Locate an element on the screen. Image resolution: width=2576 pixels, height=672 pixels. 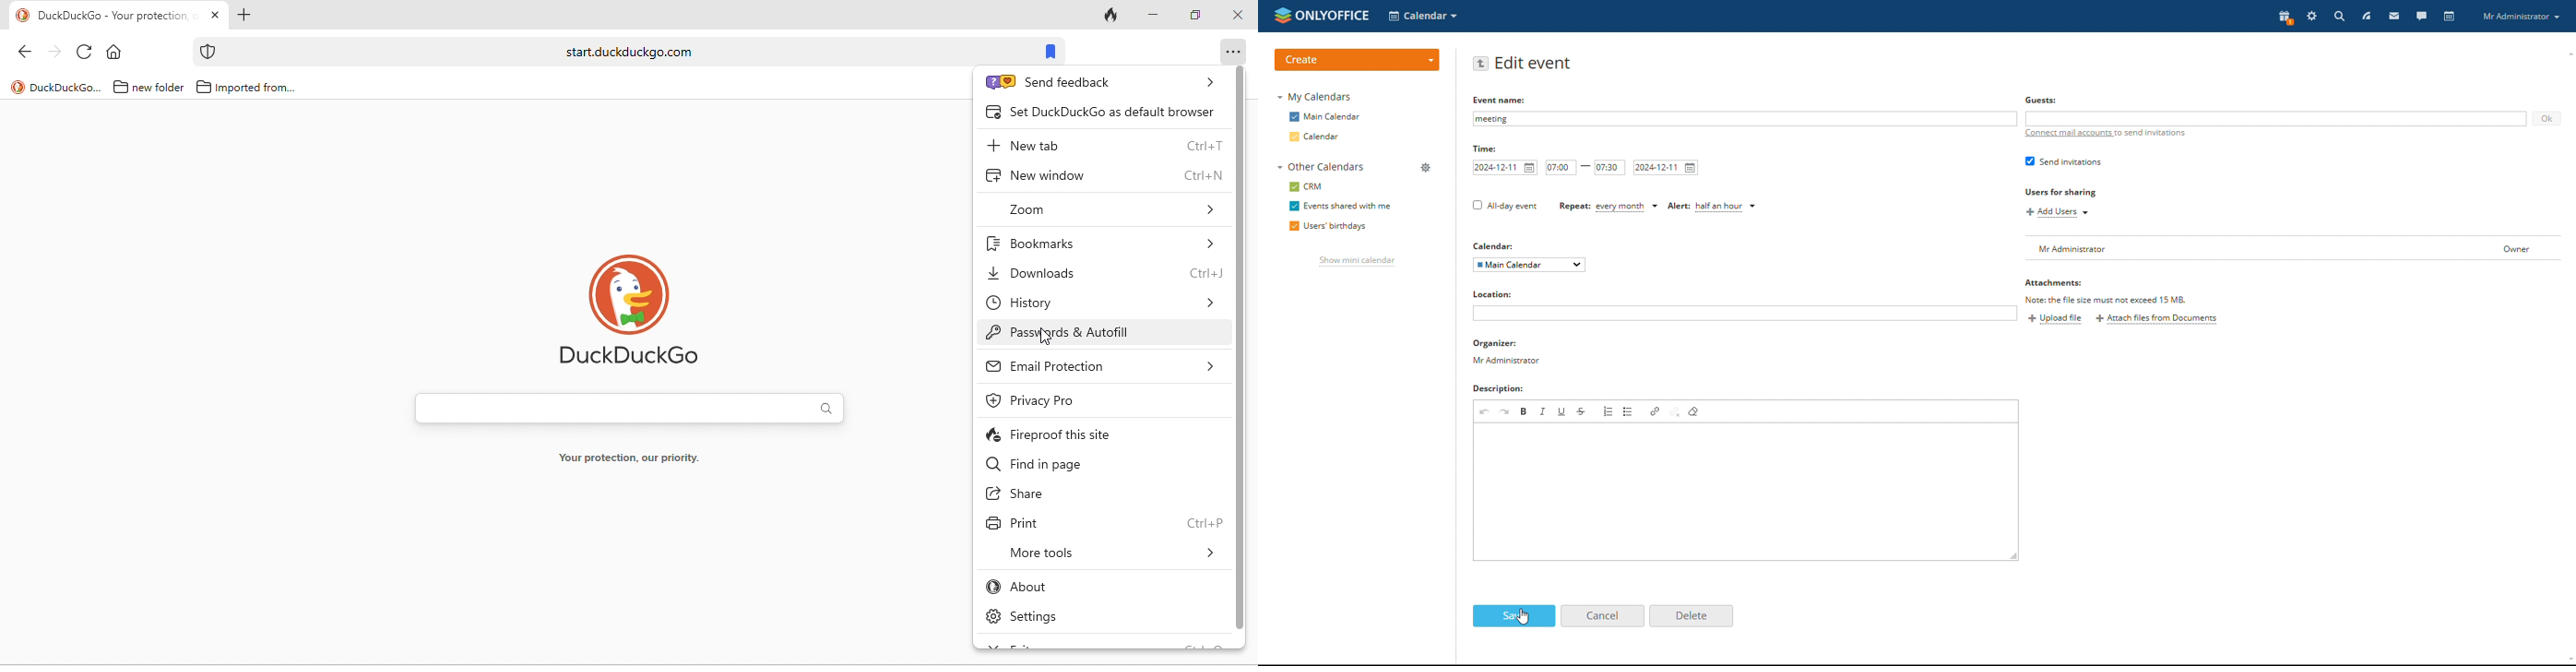
add location is located at coordinates (1745, 314).